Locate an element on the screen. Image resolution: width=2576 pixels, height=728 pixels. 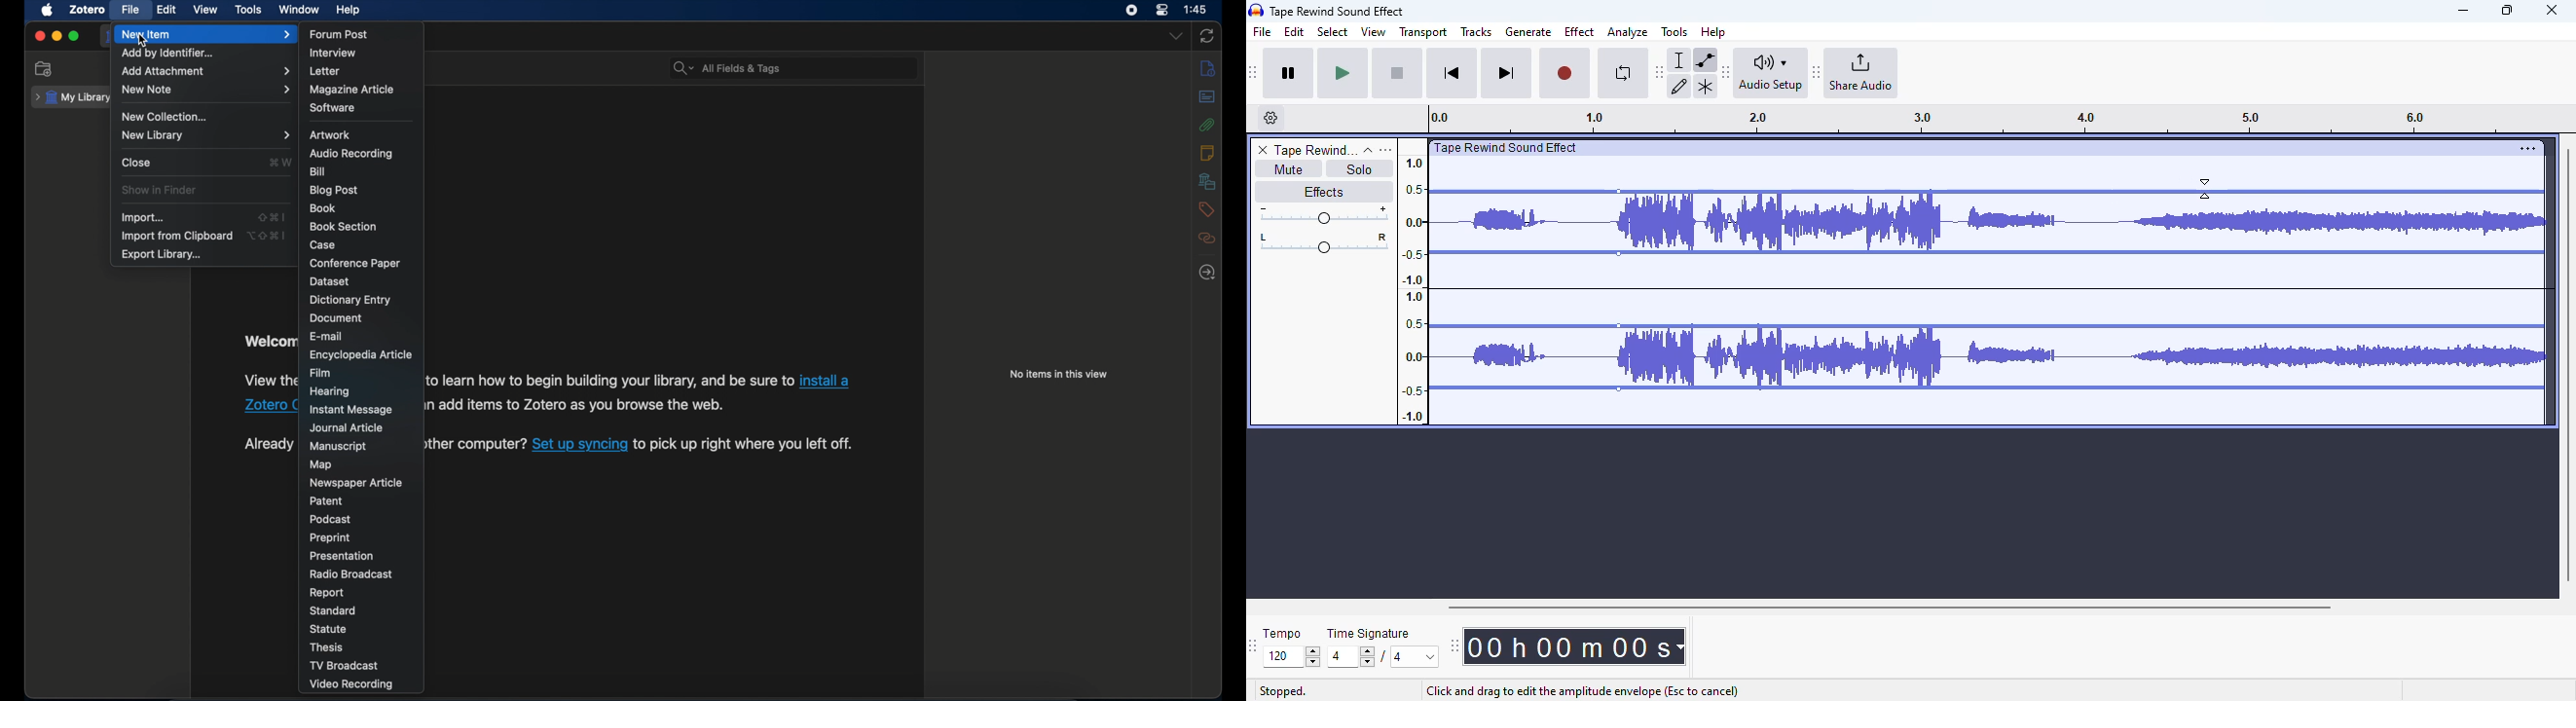
new note is located at coordinates (206, 89).